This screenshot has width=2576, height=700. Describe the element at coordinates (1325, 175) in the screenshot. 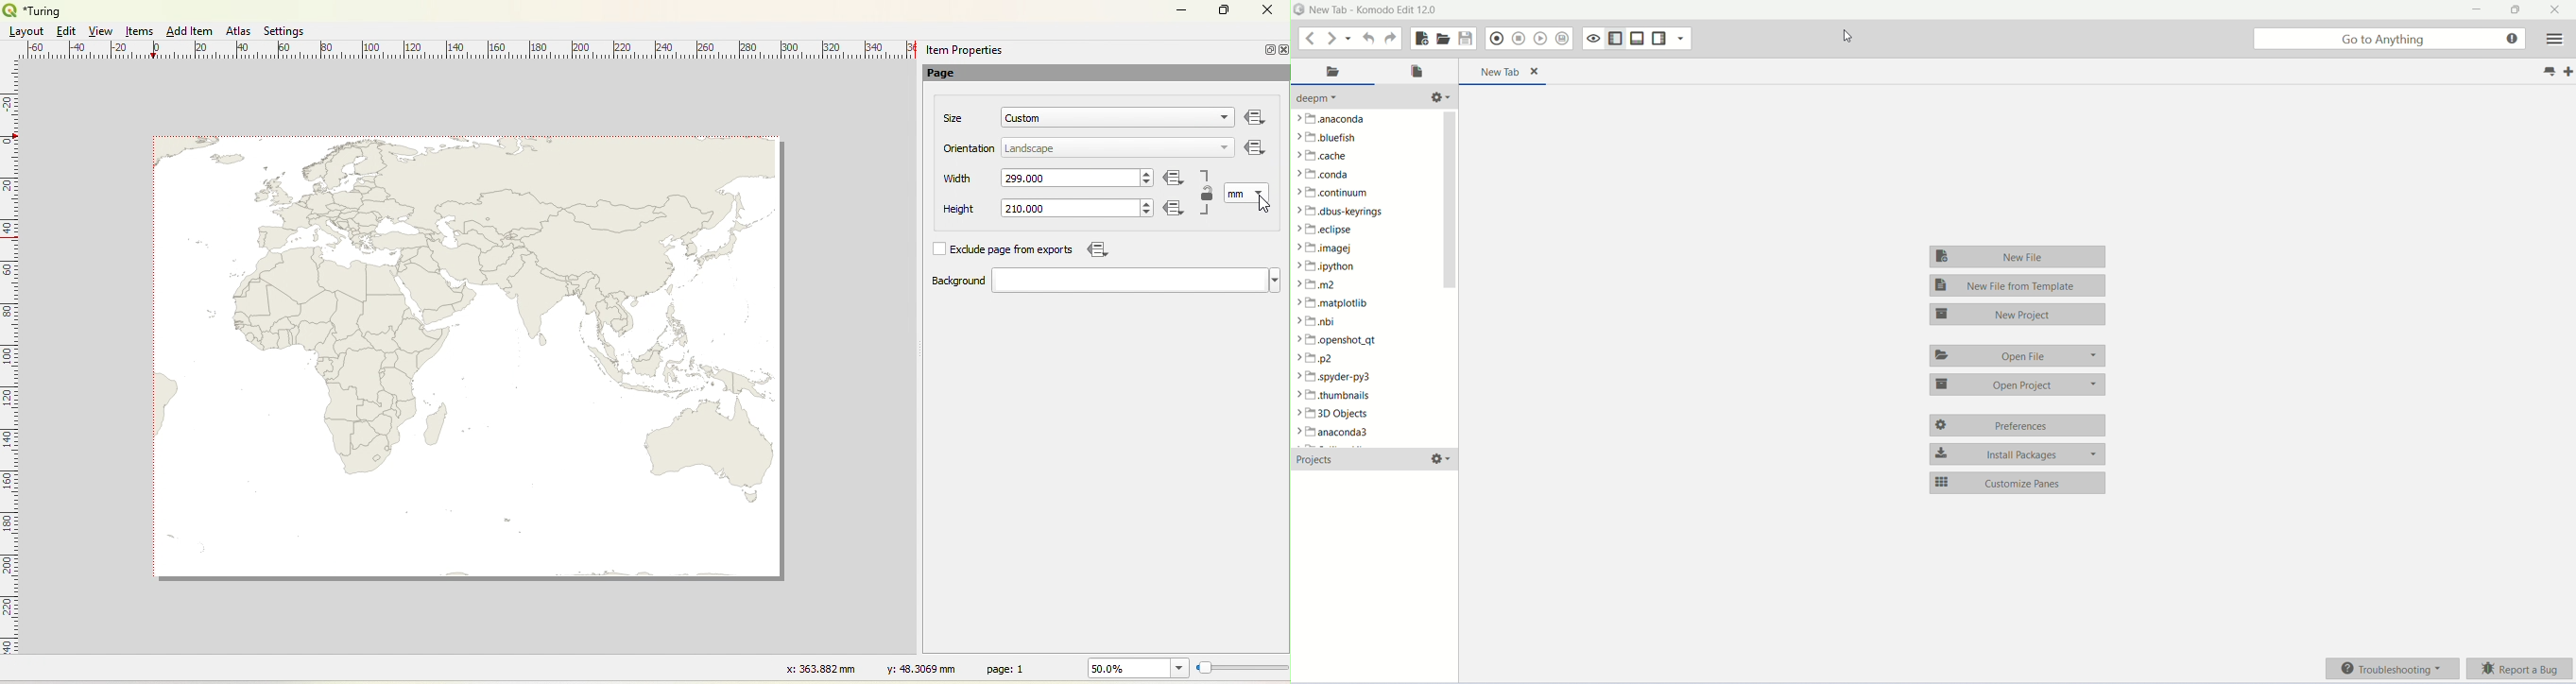

I see `conda` at that location.